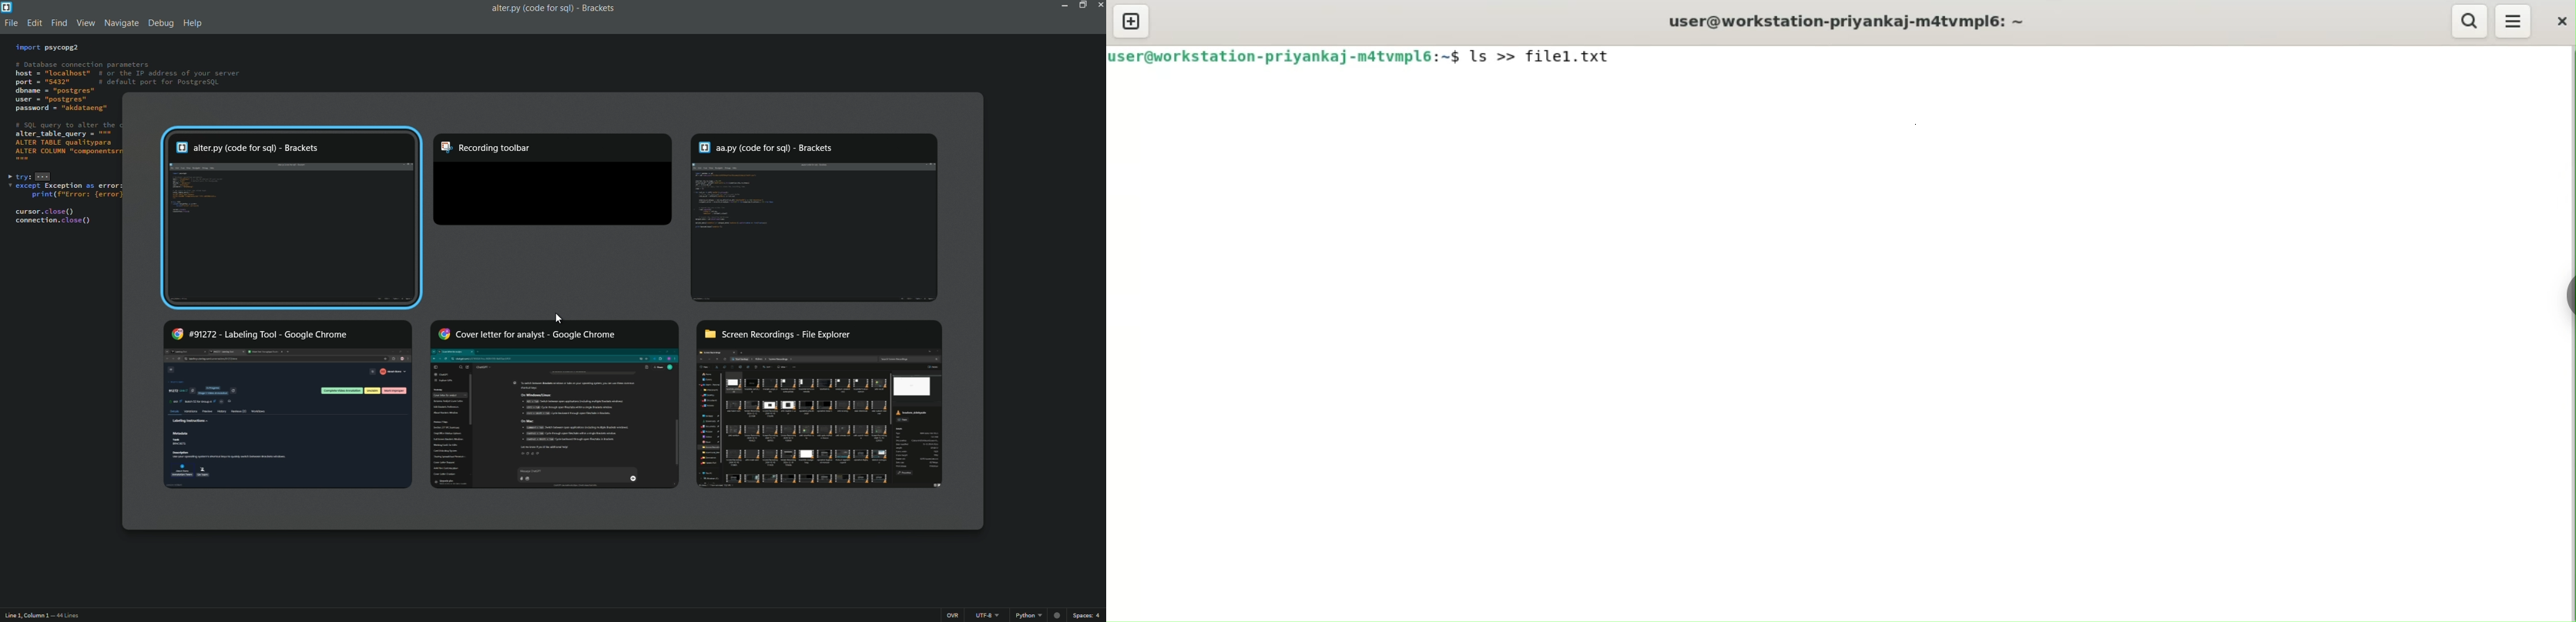 This screenshot has height=644, width=2576. I want to click on search, so click(2470, 21).